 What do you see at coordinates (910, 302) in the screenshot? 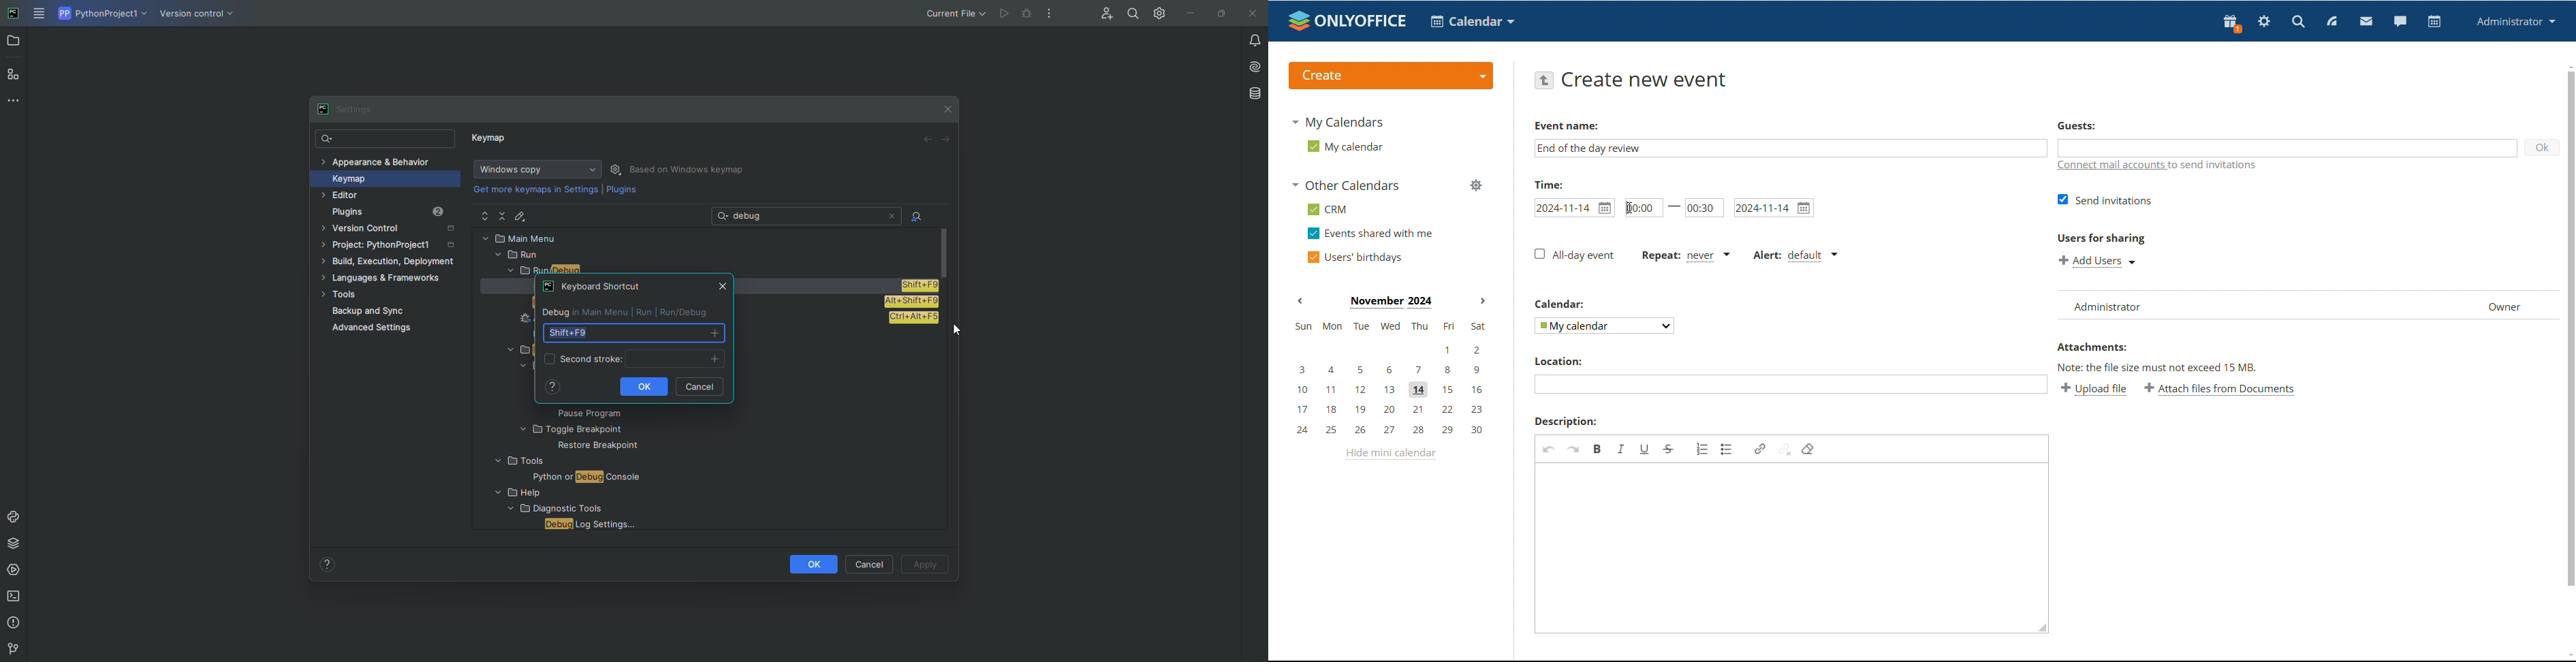
I see `shortcut` at bounding box center [910, 302].